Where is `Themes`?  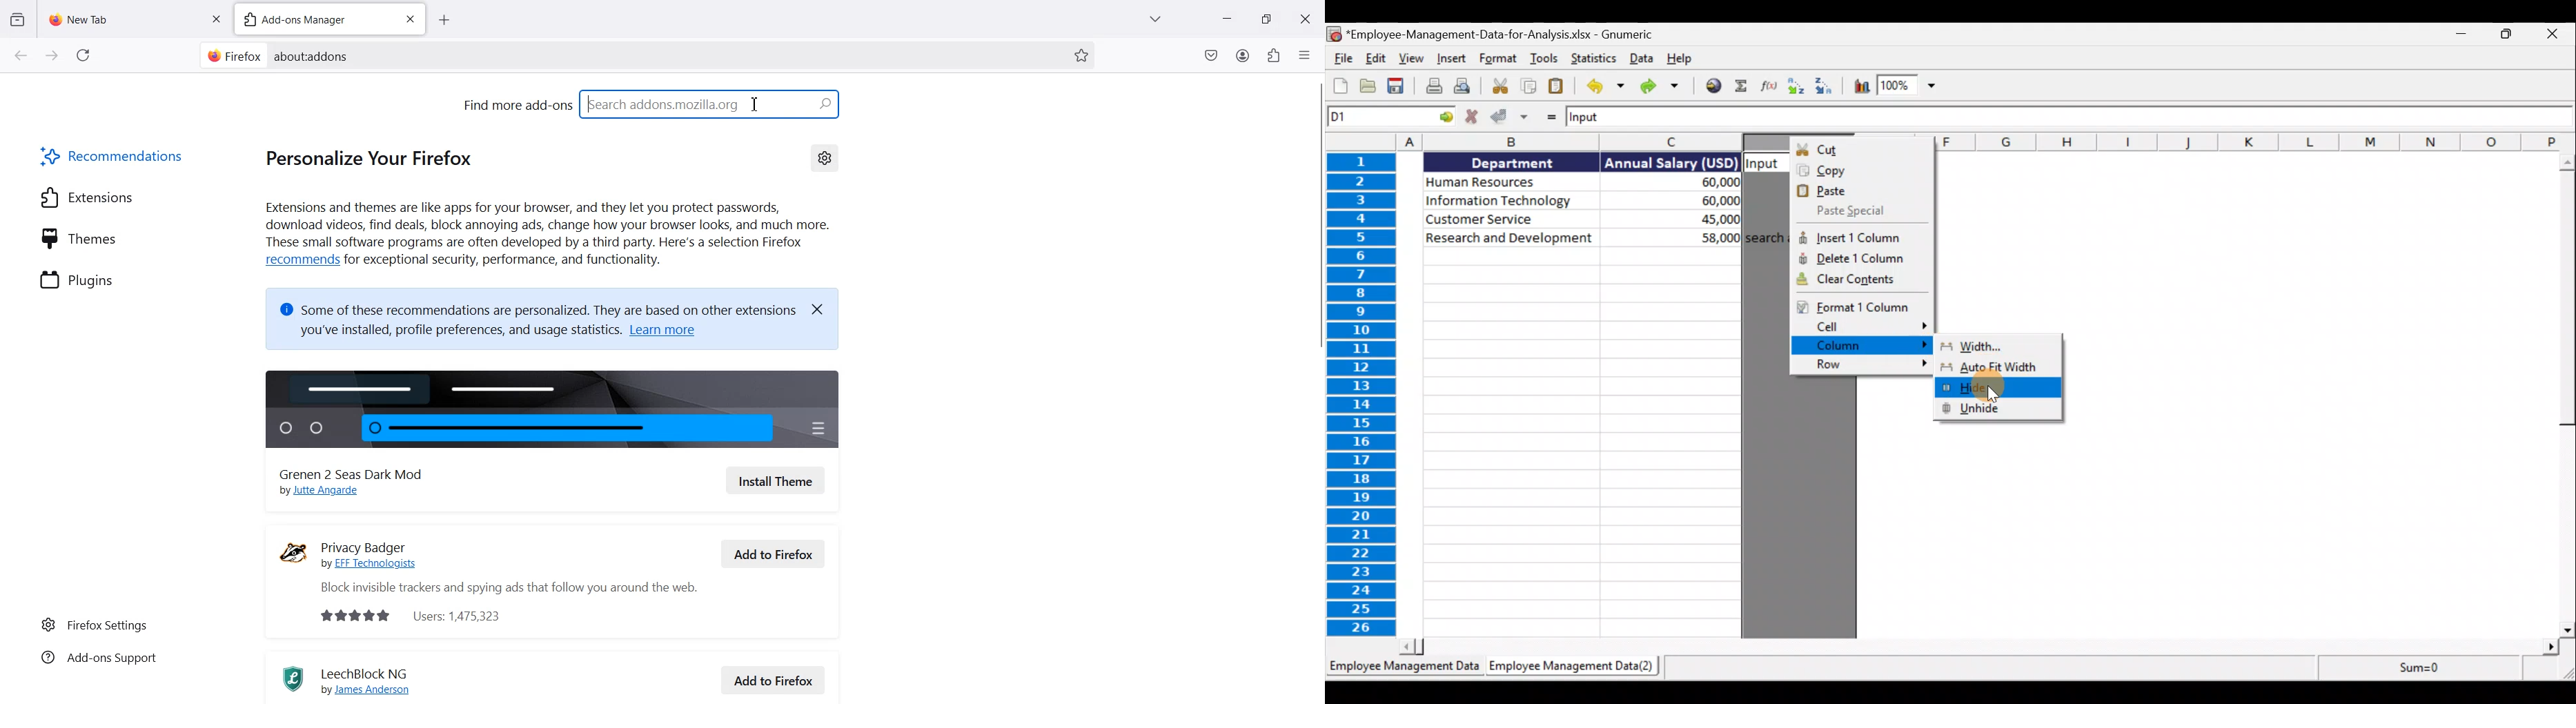 Themes is located at coordinates (79, 237).